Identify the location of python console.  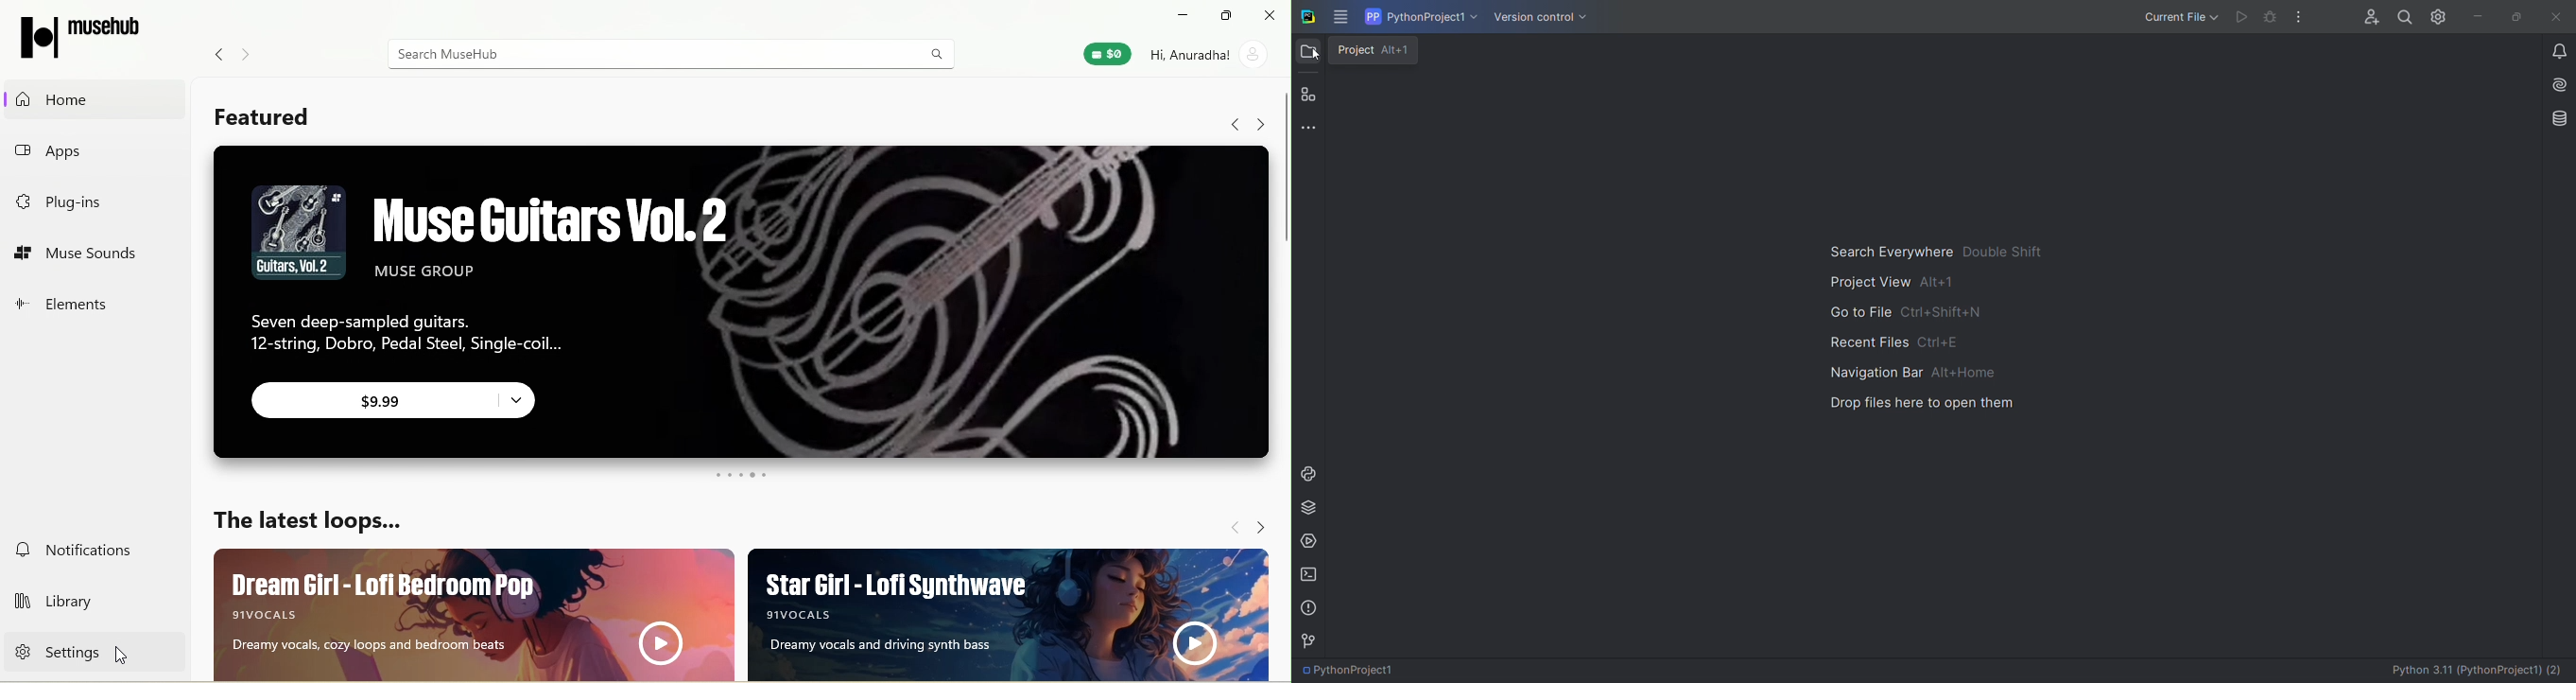
(1312, 473).